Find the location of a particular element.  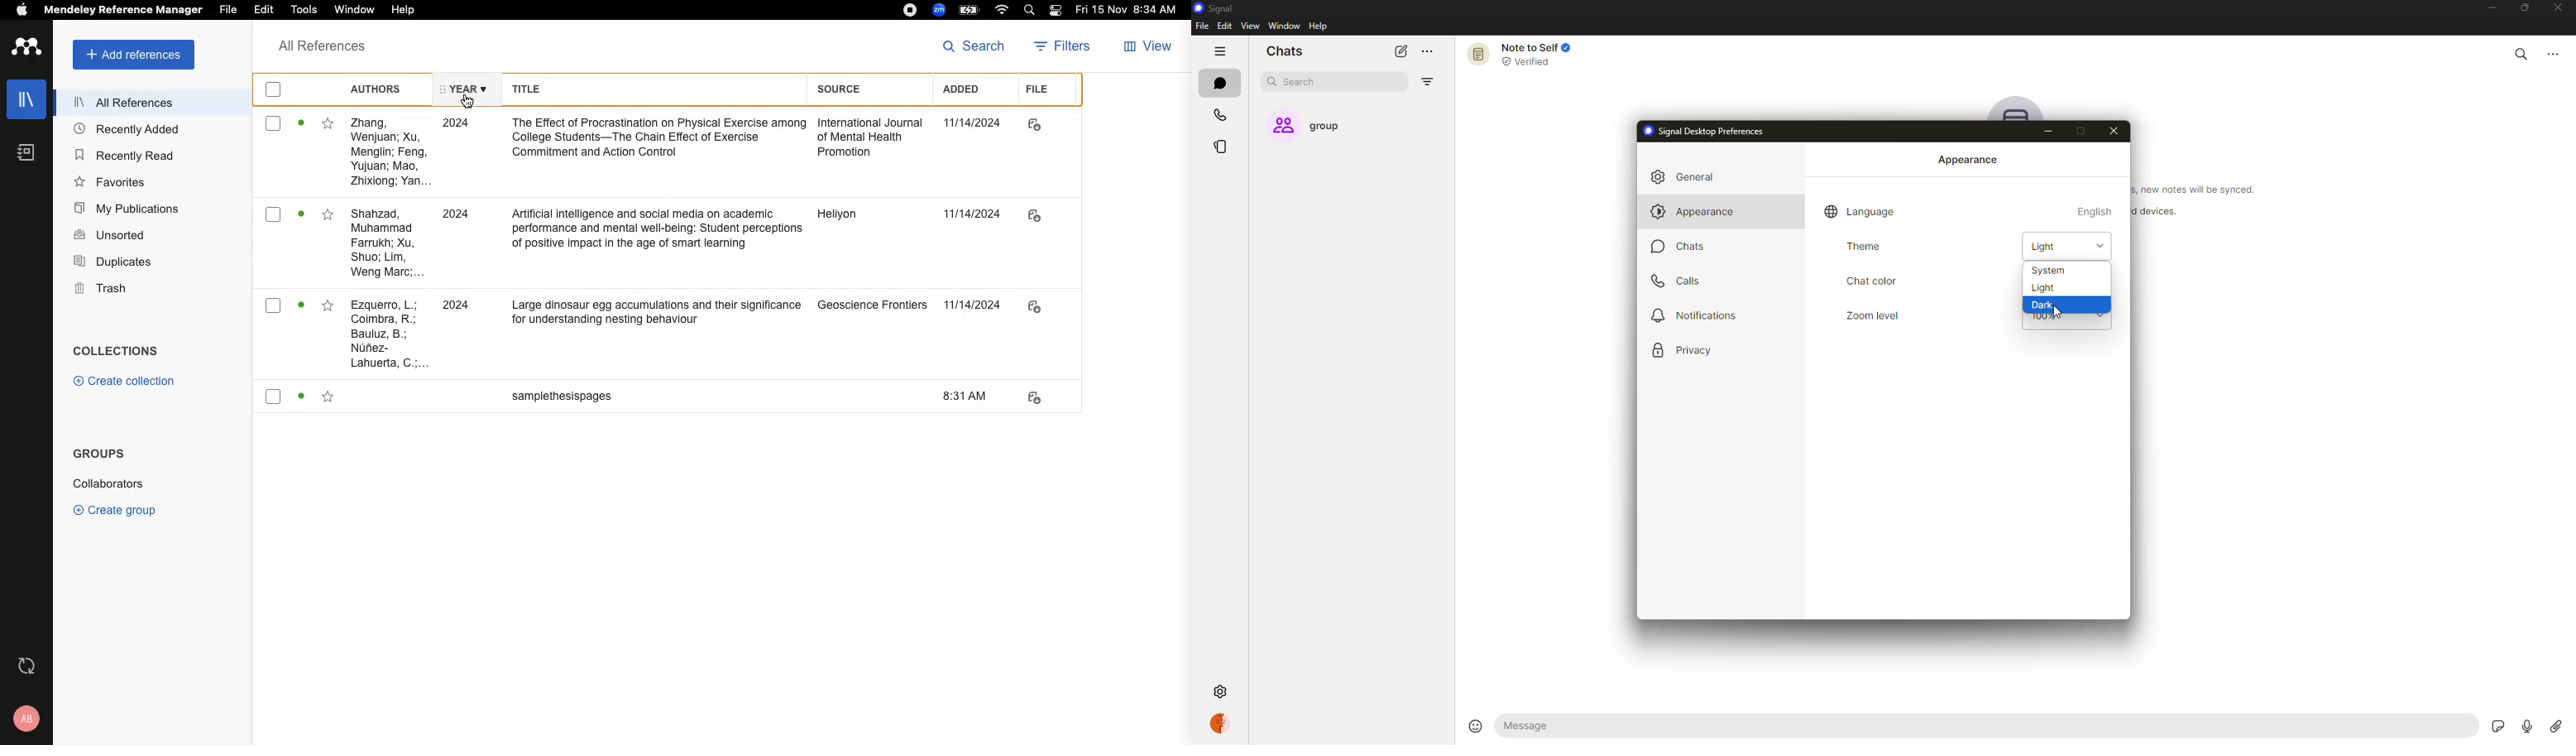

file type is located at coordinates (1046, 219).